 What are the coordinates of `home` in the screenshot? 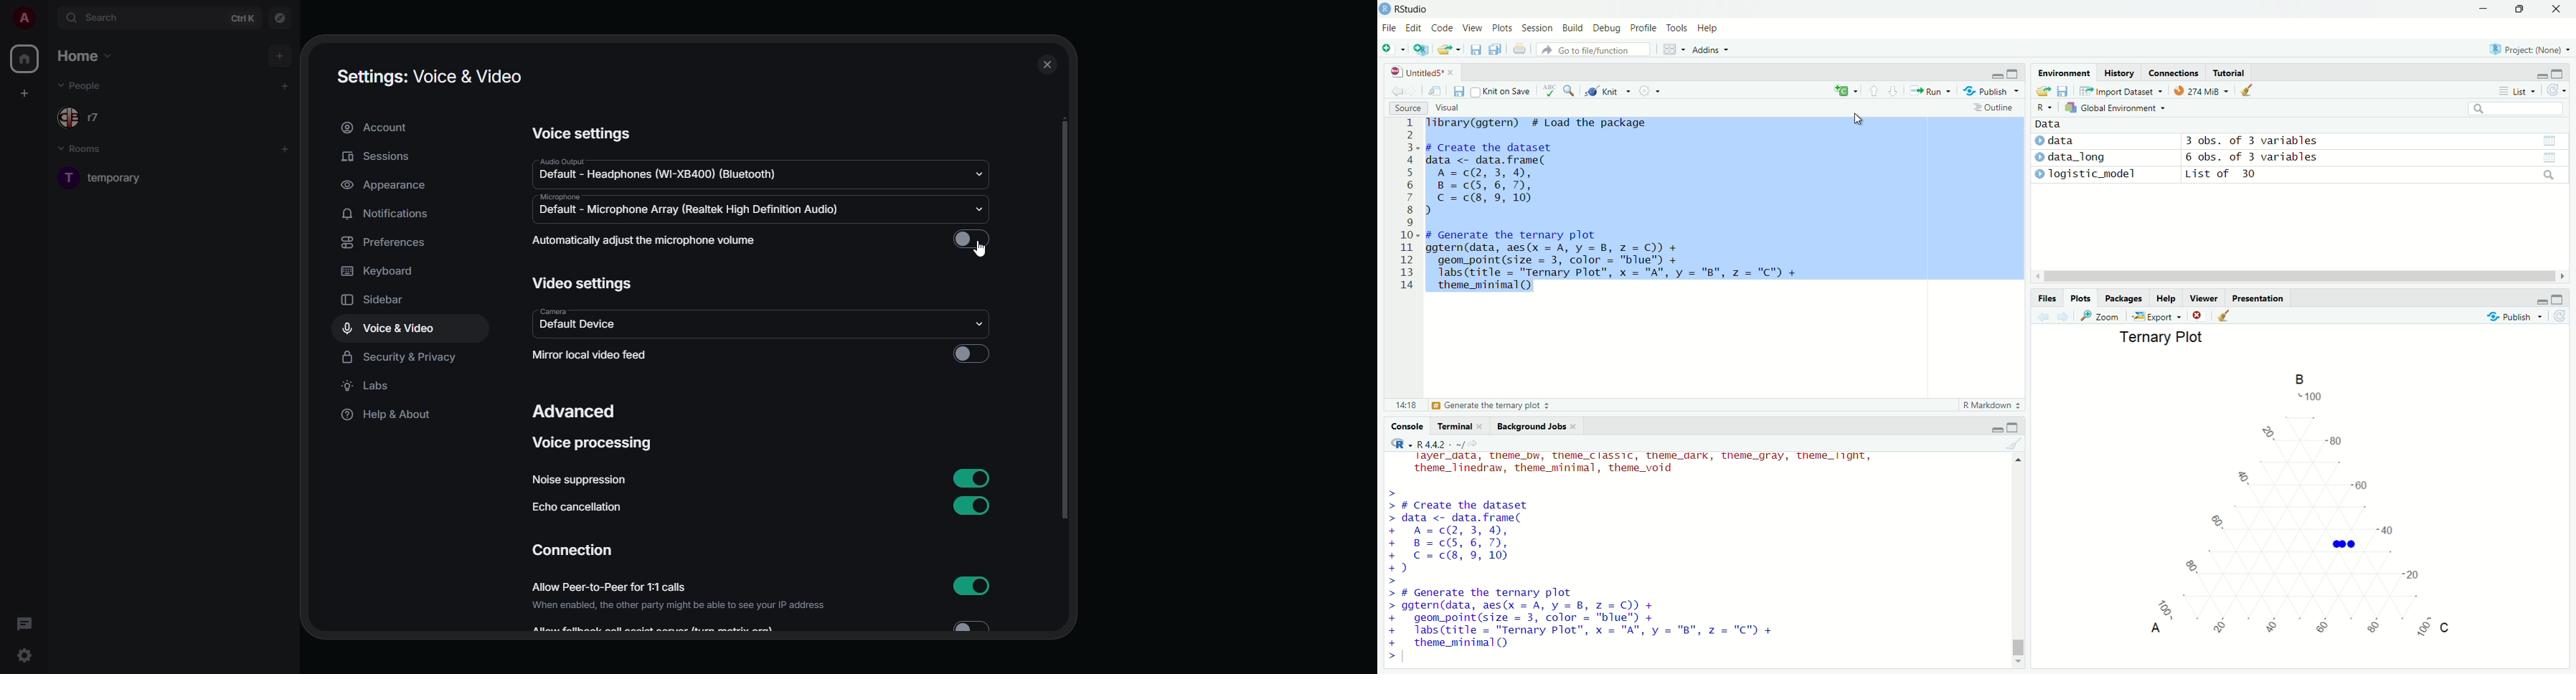 It's located at (88, 57).